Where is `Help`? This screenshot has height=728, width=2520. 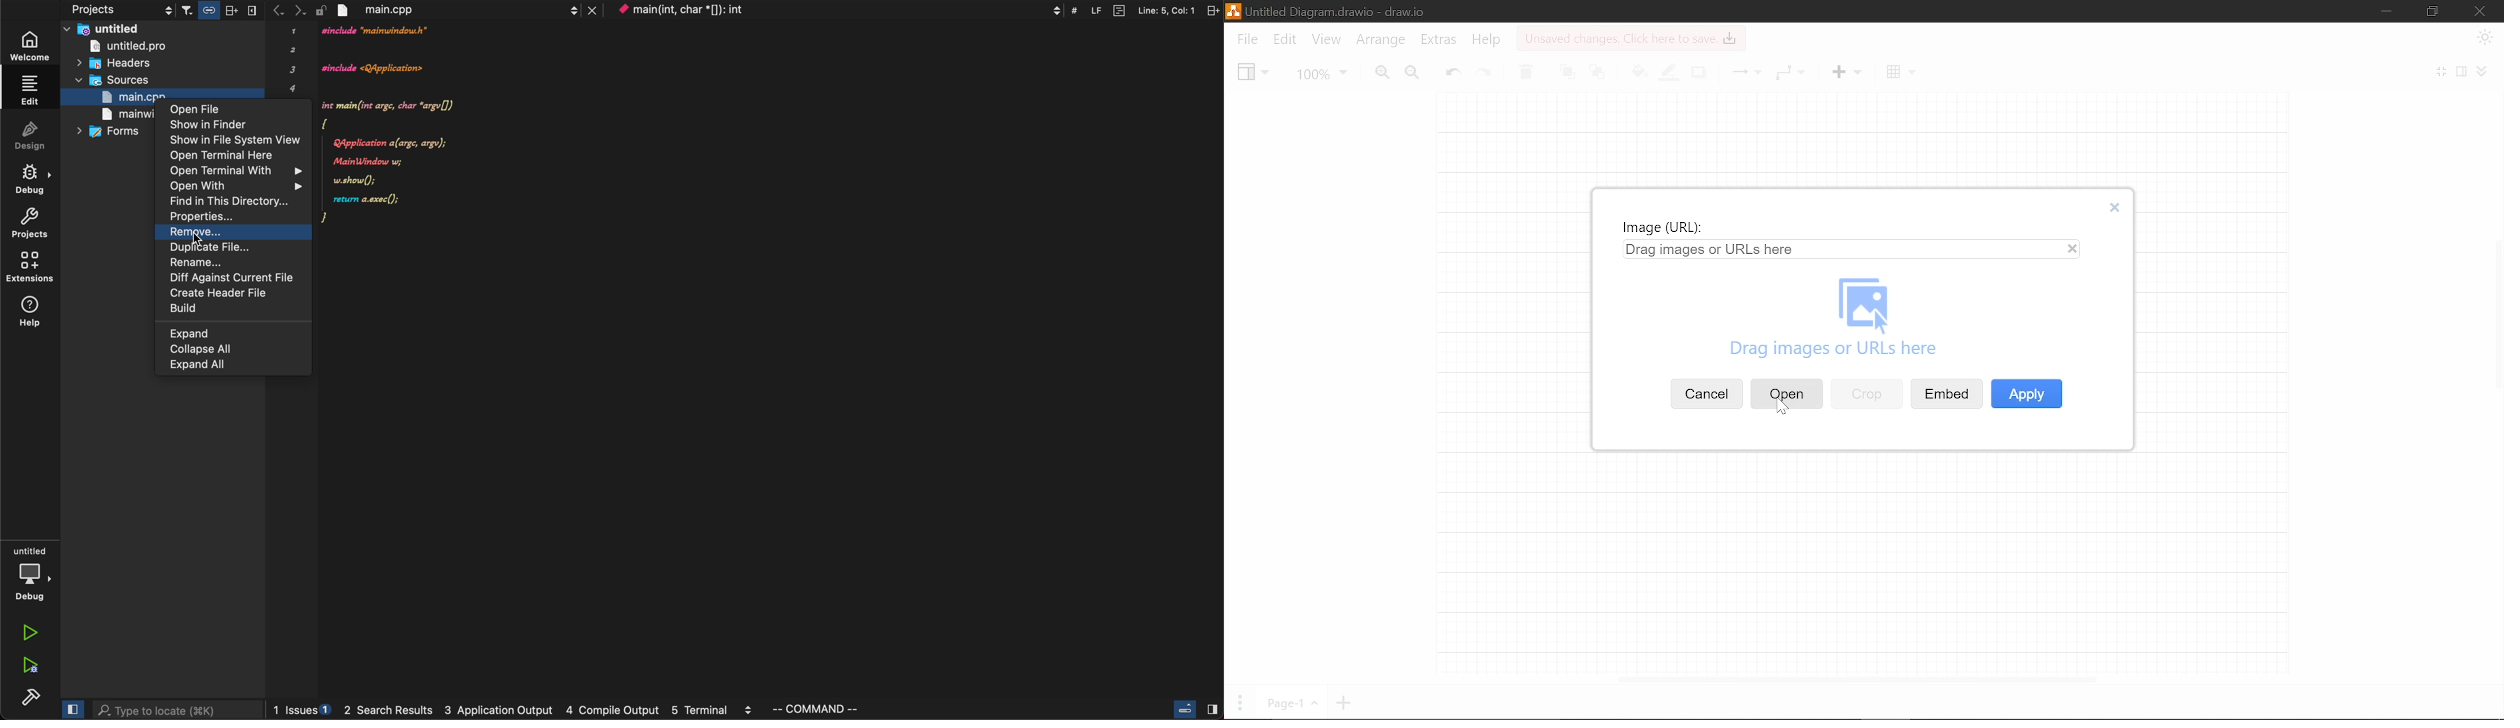
Help is located at coordinates (1487, 41).